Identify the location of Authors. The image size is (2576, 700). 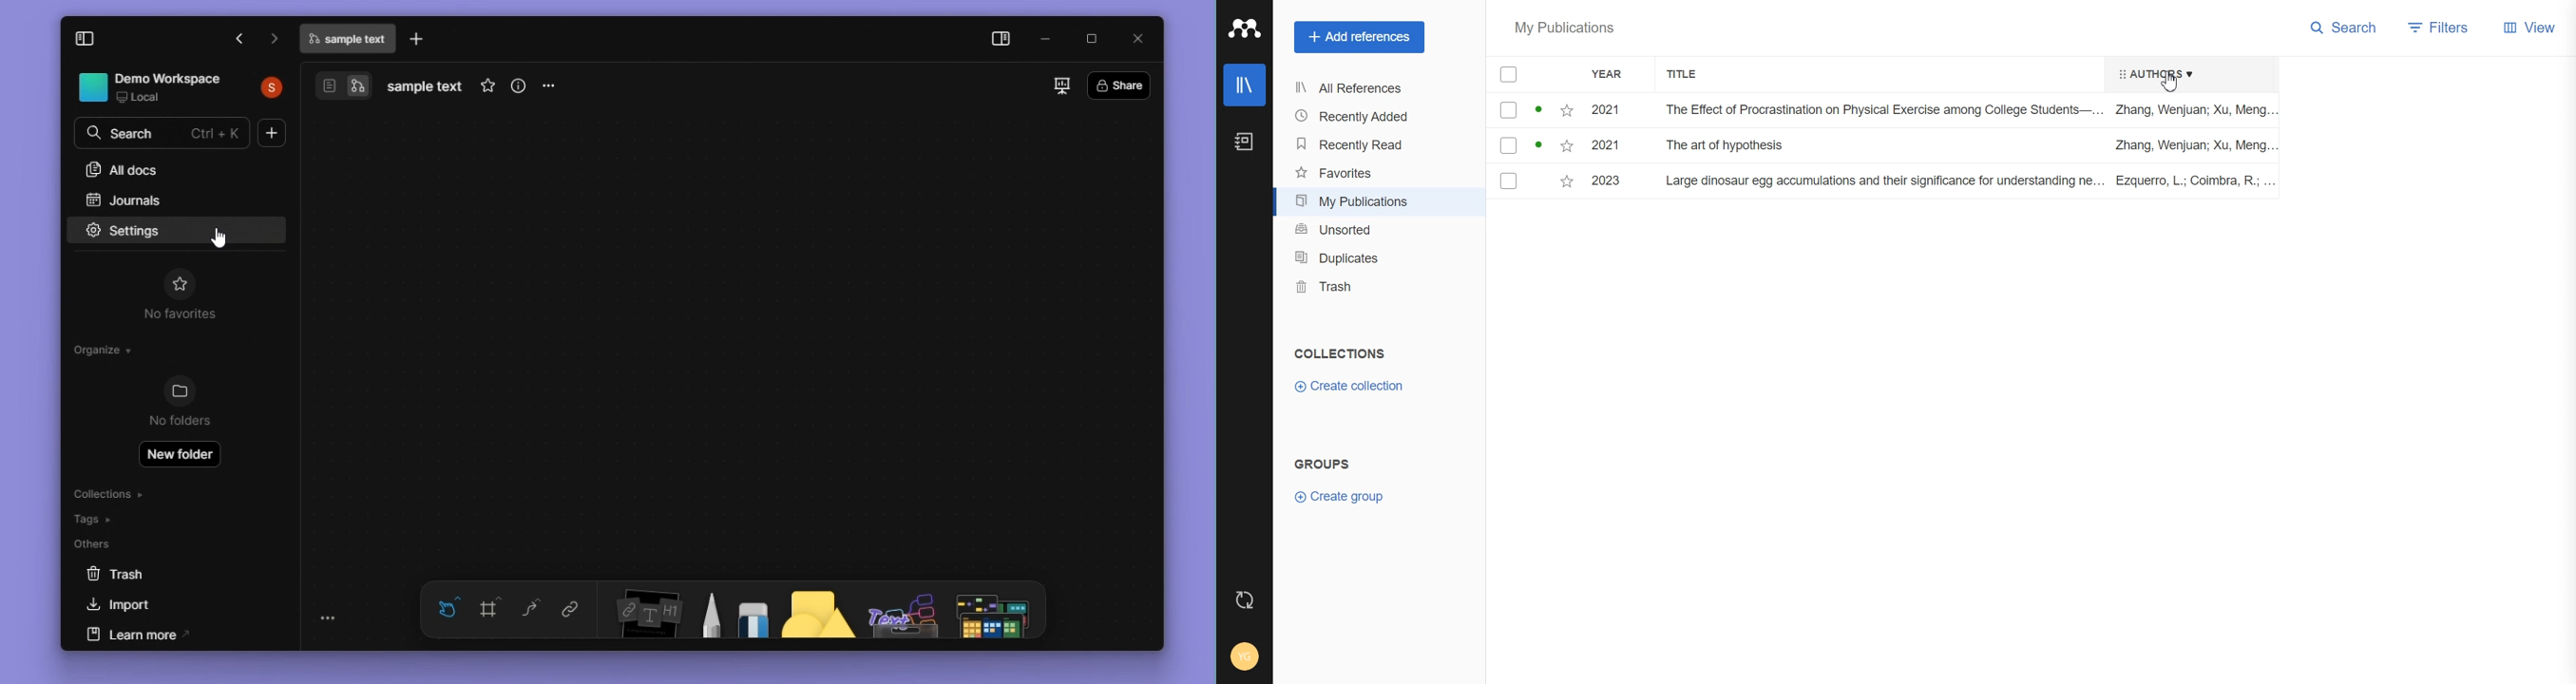
(2150, 73).